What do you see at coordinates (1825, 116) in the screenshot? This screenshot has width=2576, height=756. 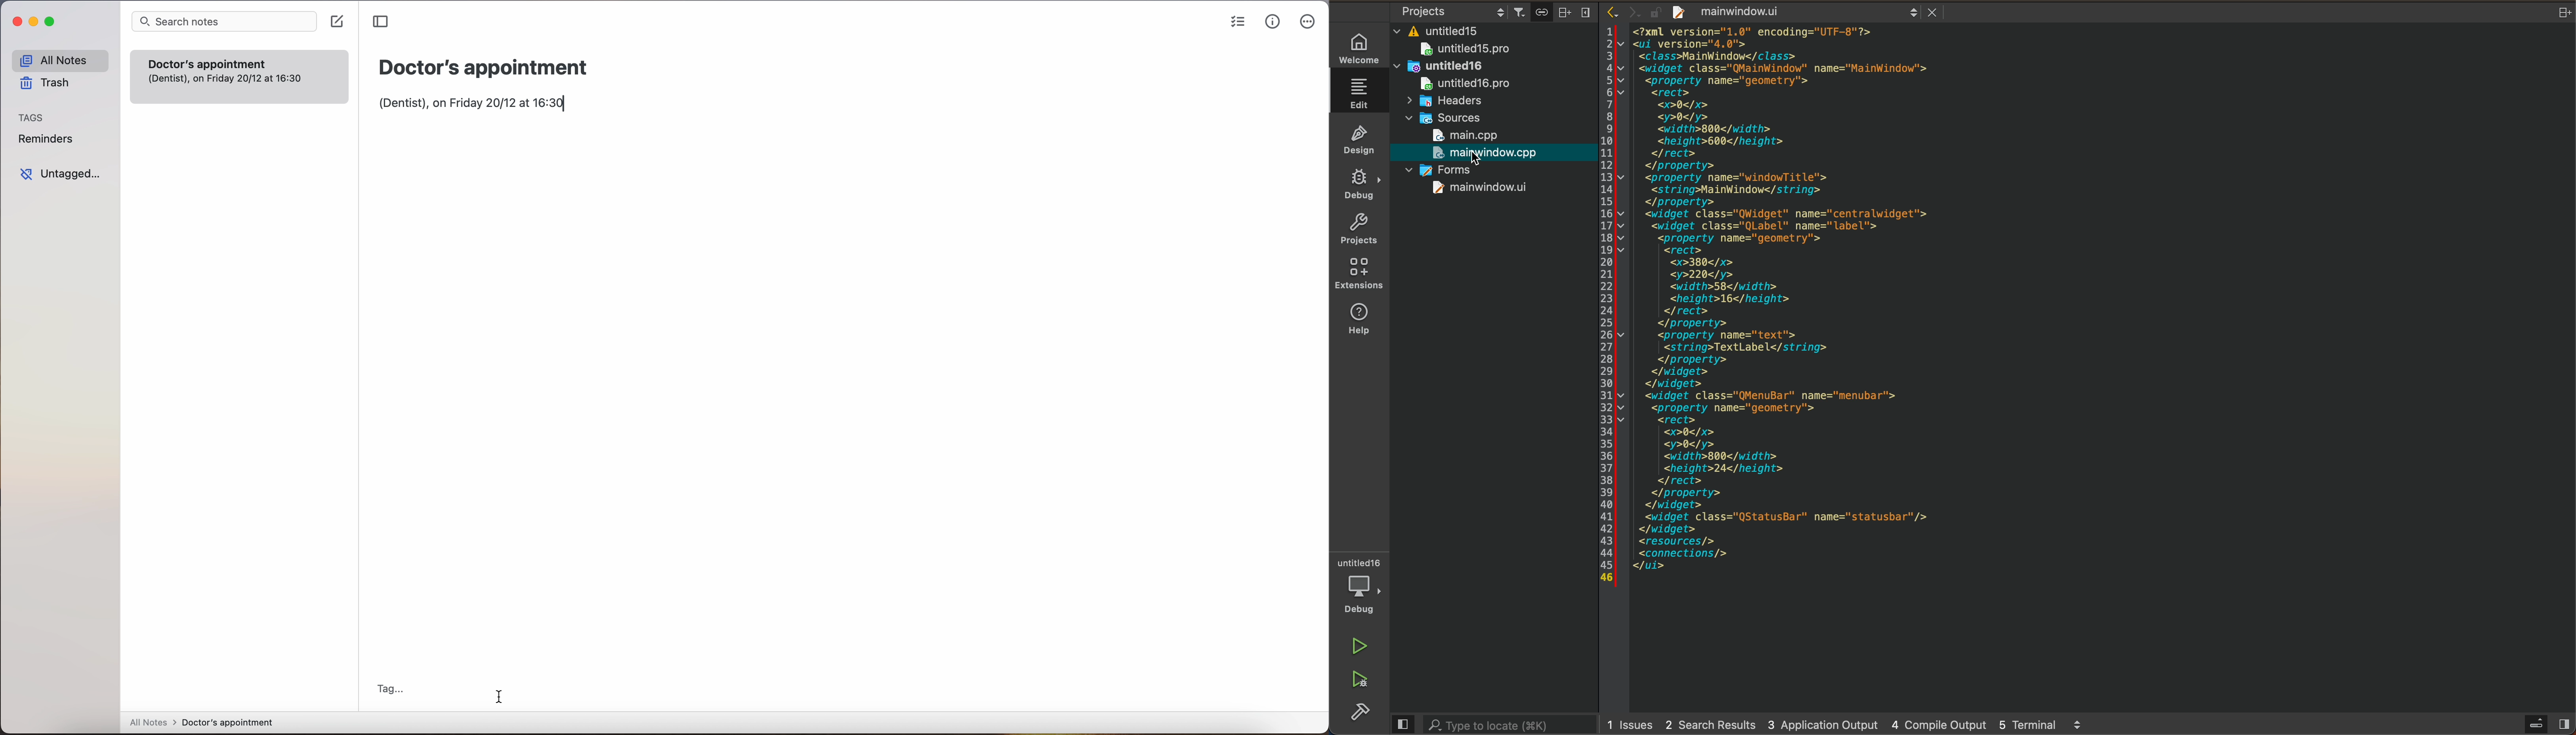 I see `1 <?xml version="1.0" encoding="UTF-8"7?>
2 v <ui version="4.0">

3) <class>MainWindow</class>

4 v | <widget class="QMainWindow" name="MainWindow">
5v <property name='"geometry">

6 v <rect>

7 <x>0</x>

8 <y>0</y>

9 <width>800</width>

10 <height>600</height>

11 </rect>

12 </property>

13 v <property name="windowTitle">

14 <string>MainWindow</string>

15 </property>` at bounding box center [1825, 116].